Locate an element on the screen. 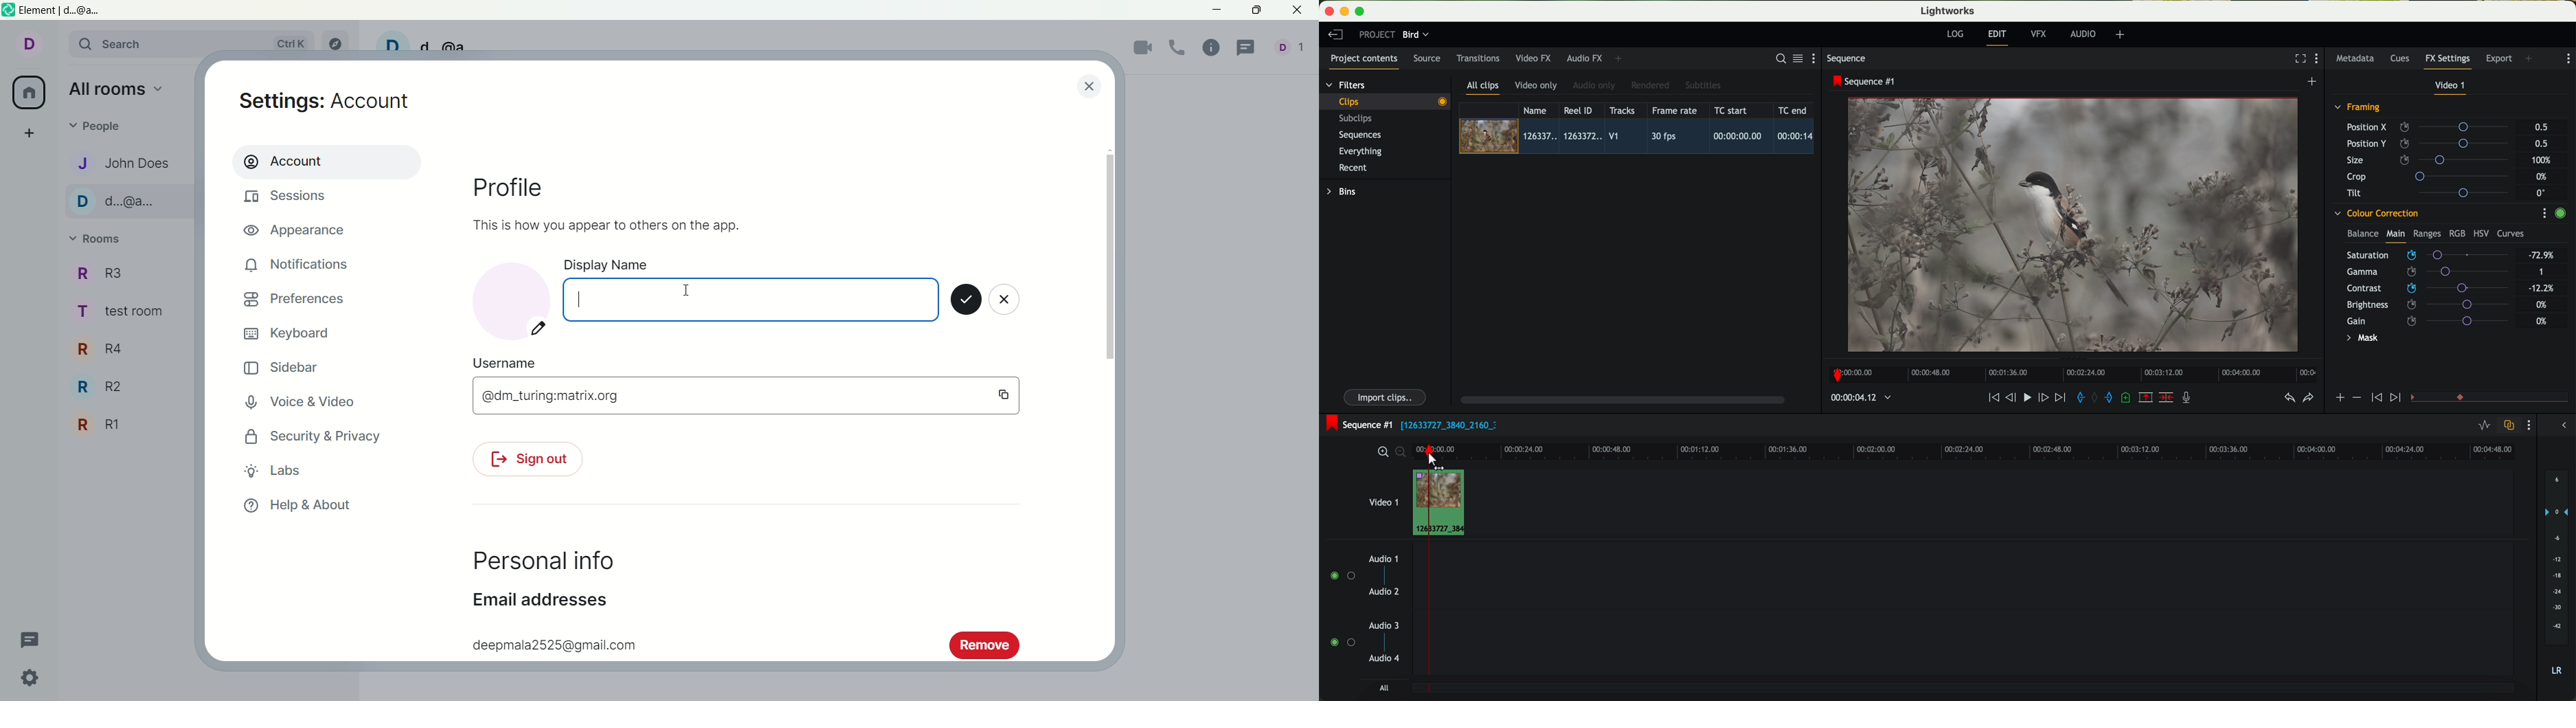 This screenshot has height=728, width=2576. 73.8% is located at coordinates (2542, 256).